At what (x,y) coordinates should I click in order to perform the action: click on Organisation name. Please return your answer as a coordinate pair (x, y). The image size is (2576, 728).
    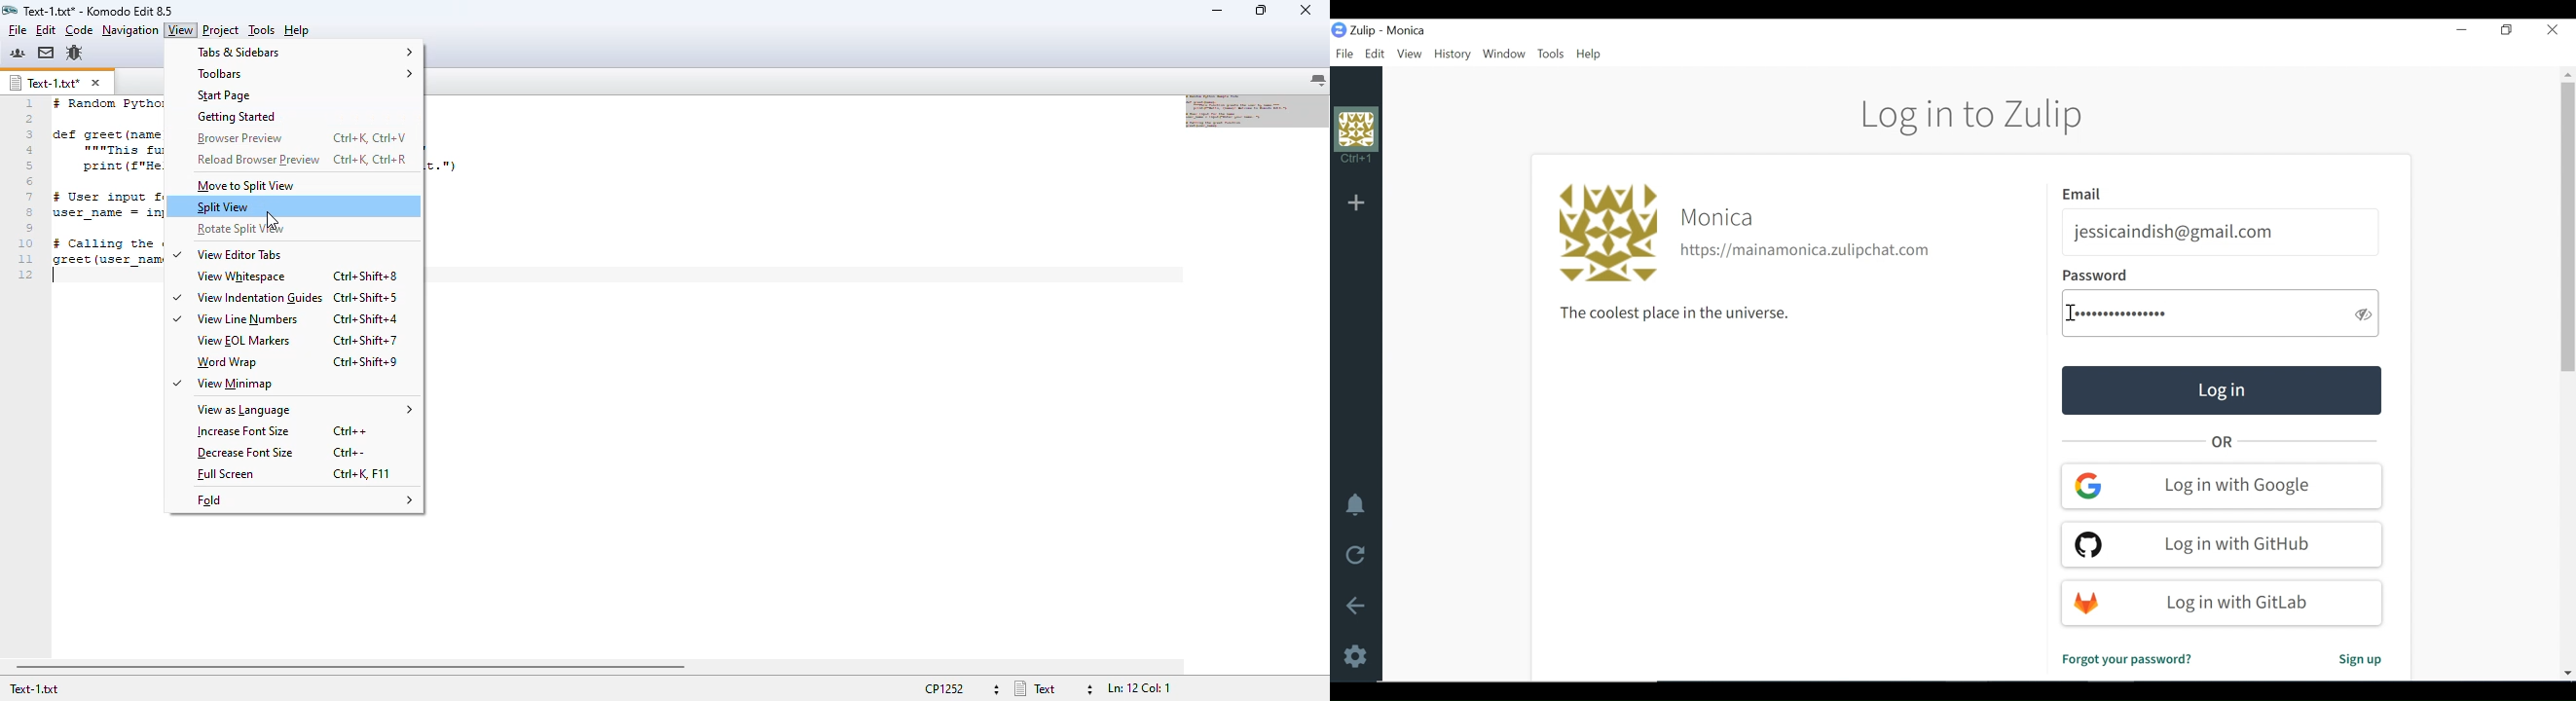
    Looking at the image, I should click on (1406, 31).